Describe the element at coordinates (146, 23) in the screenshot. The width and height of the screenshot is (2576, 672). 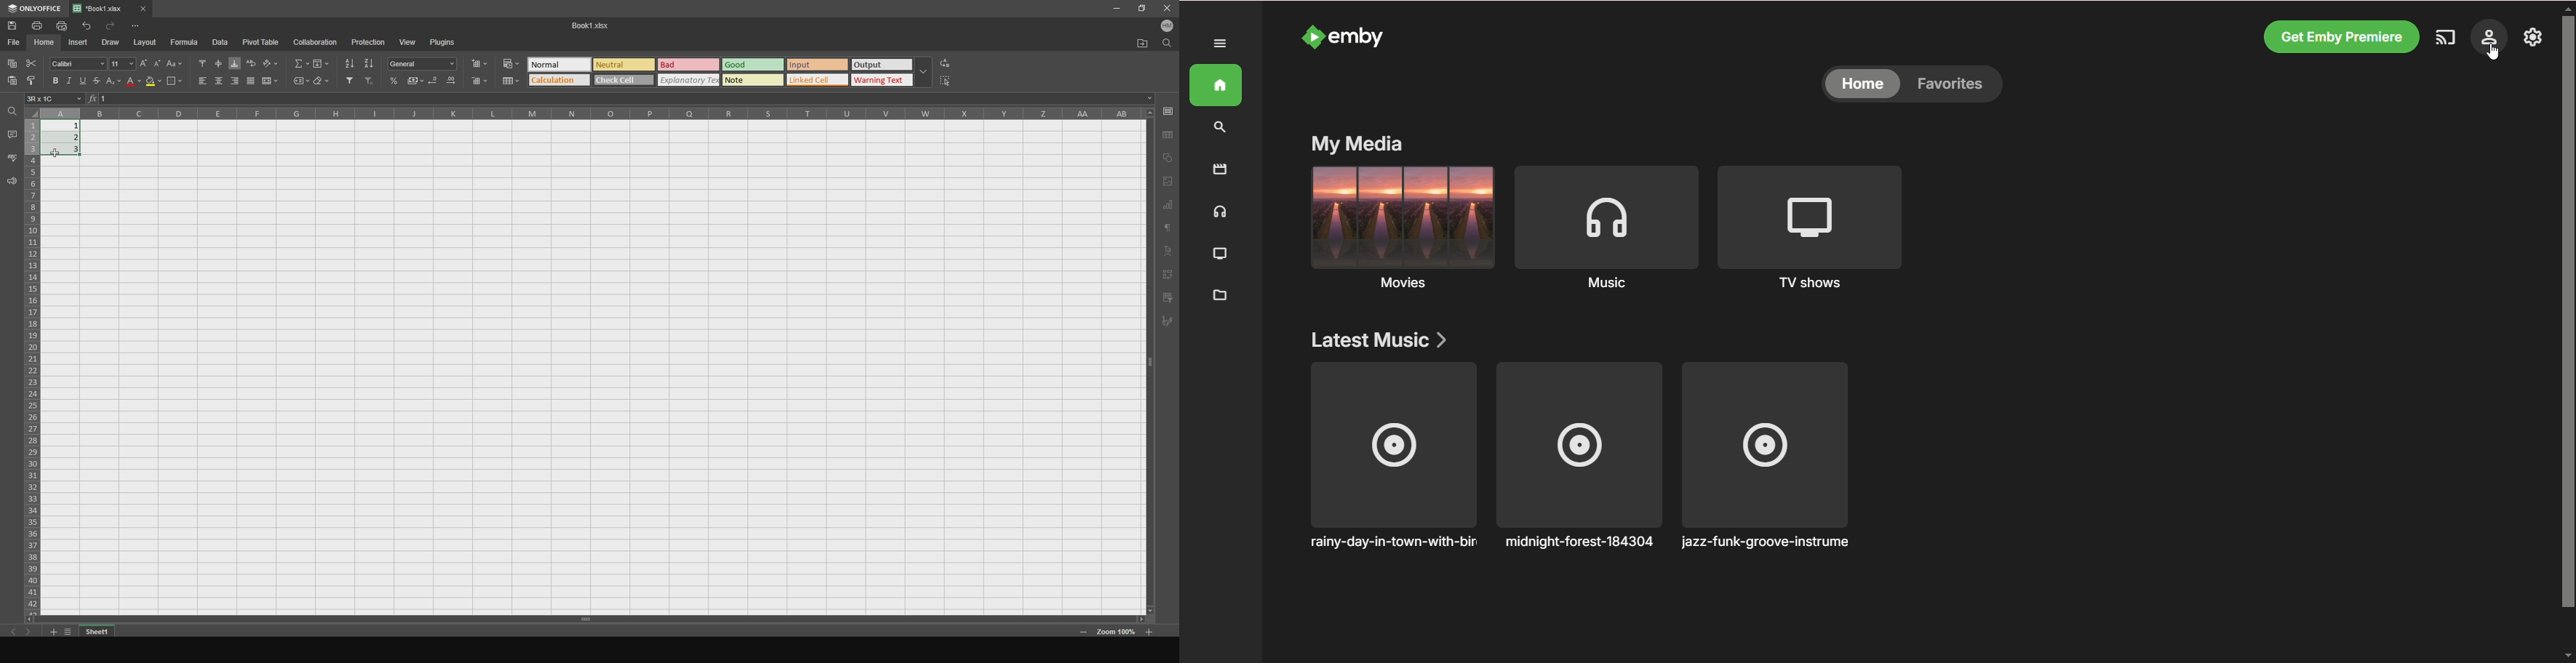
I see `options` at that location.